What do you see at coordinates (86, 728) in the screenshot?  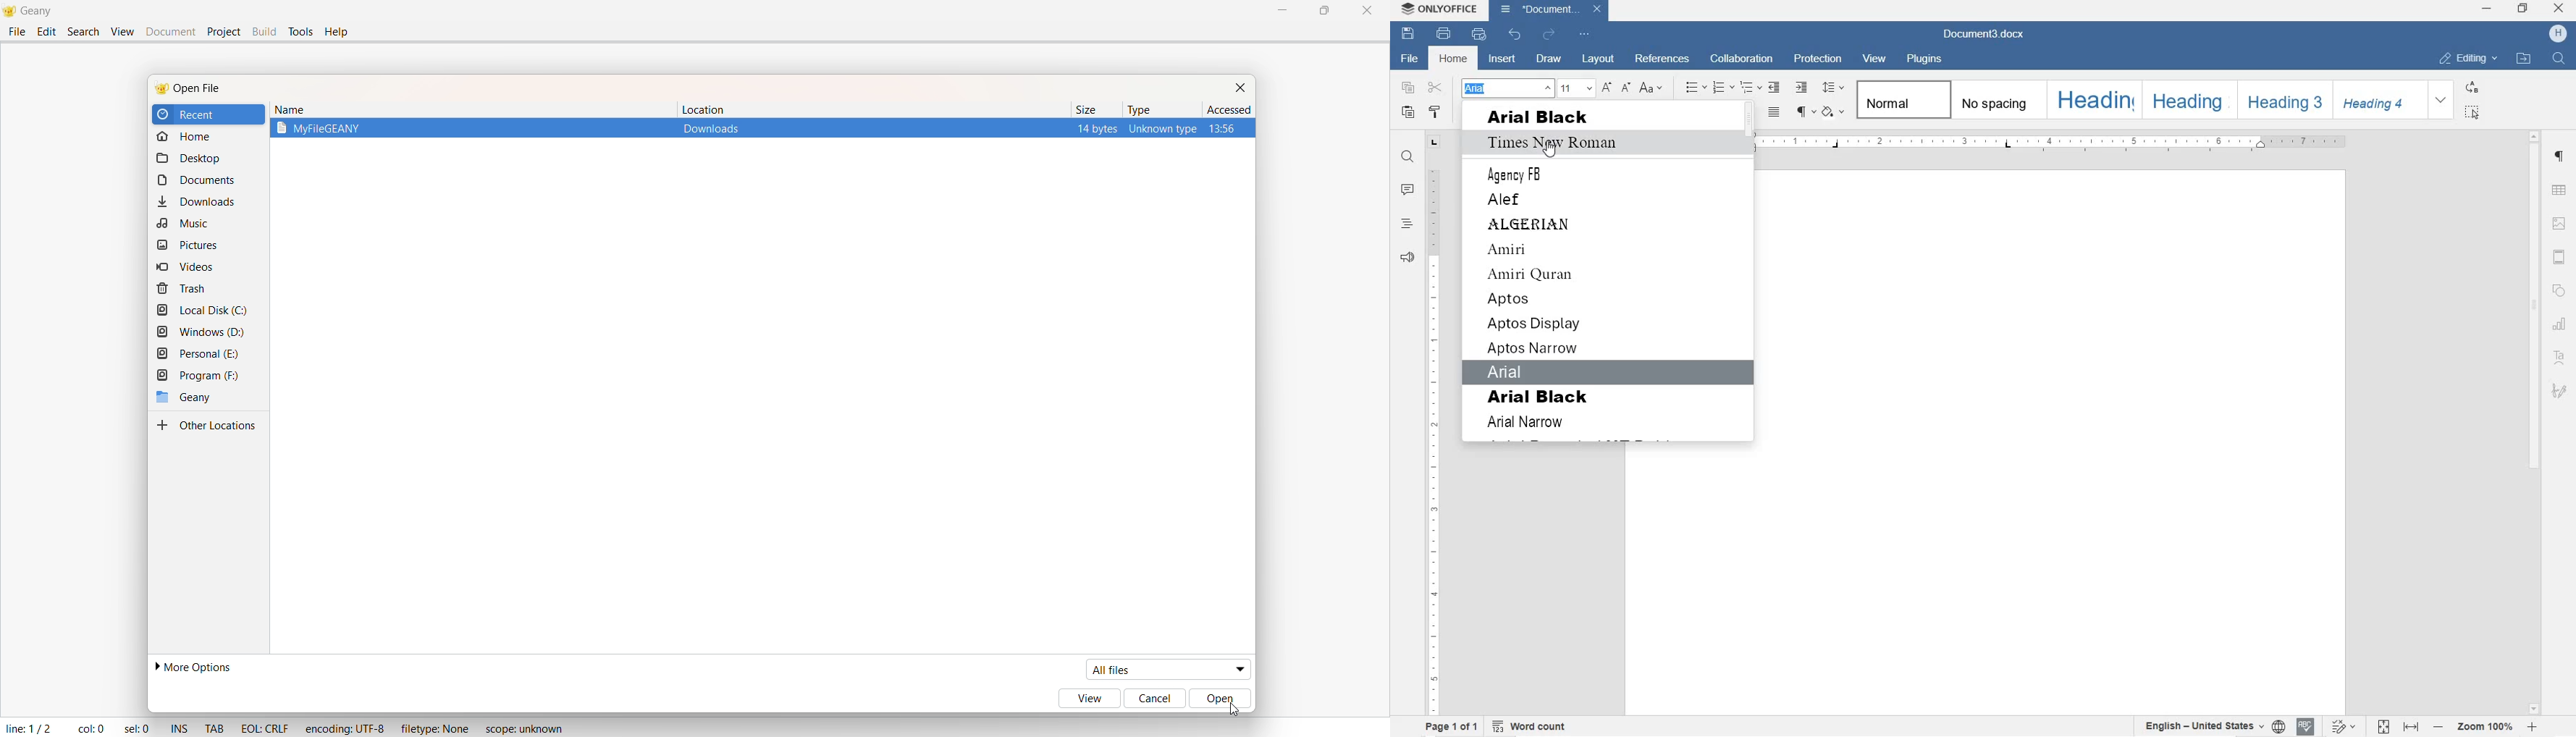 I see `col: 0` at bounding box center [86, 728].